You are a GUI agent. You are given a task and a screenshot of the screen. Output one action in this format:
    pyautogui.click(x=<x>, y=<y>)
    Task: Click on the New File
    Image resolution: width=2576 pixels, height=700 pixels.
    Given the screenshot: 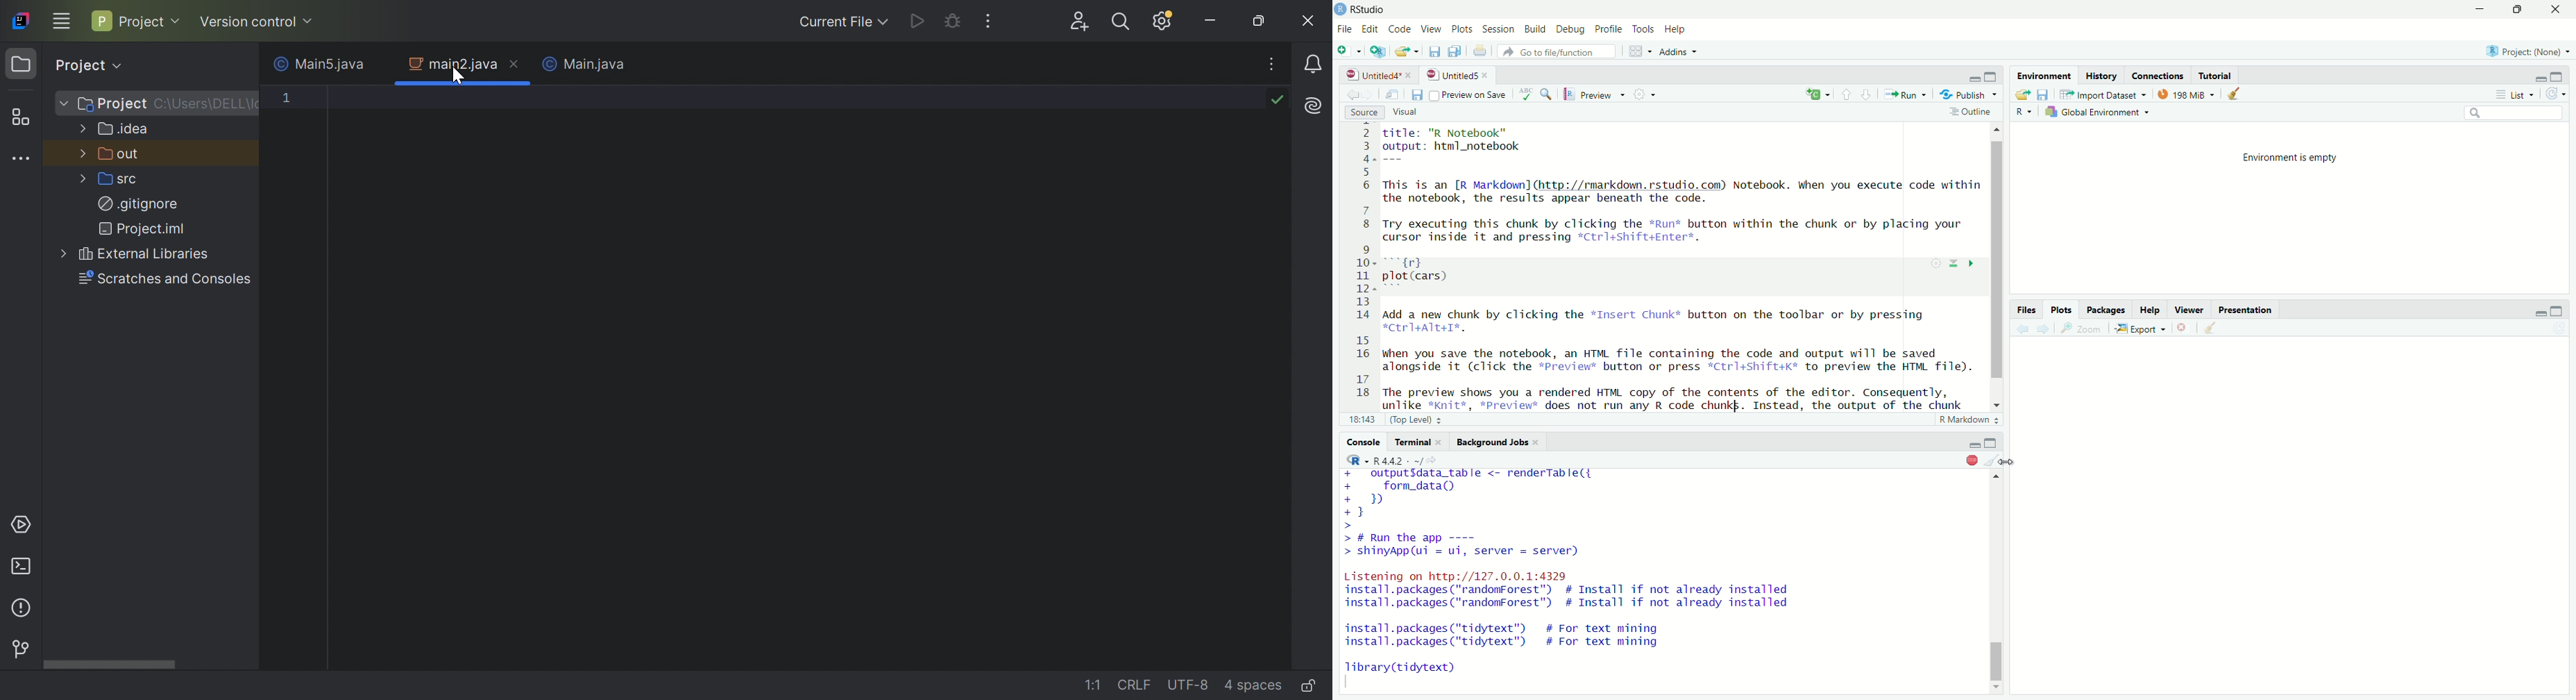 What is the action you would take?
    pyautogui.click(x=1350, y=50)
    